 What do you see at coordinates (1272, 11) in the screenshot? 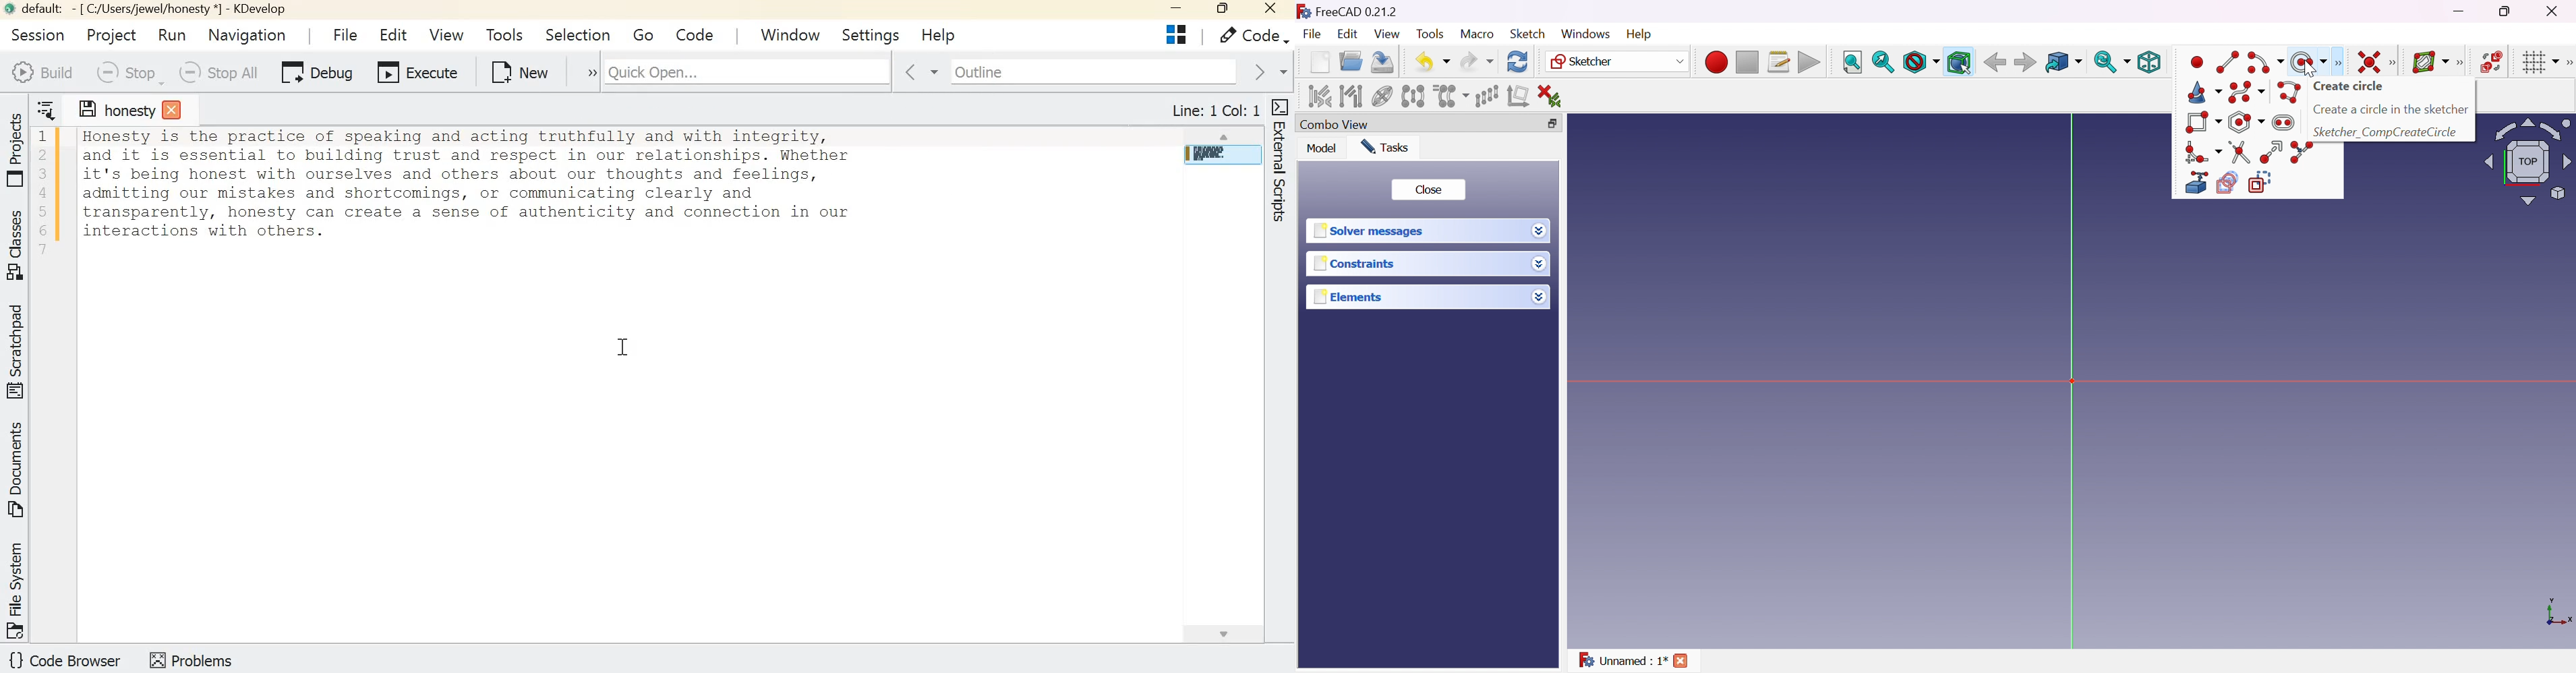
I see `close` at bounding box center [1272, 11].